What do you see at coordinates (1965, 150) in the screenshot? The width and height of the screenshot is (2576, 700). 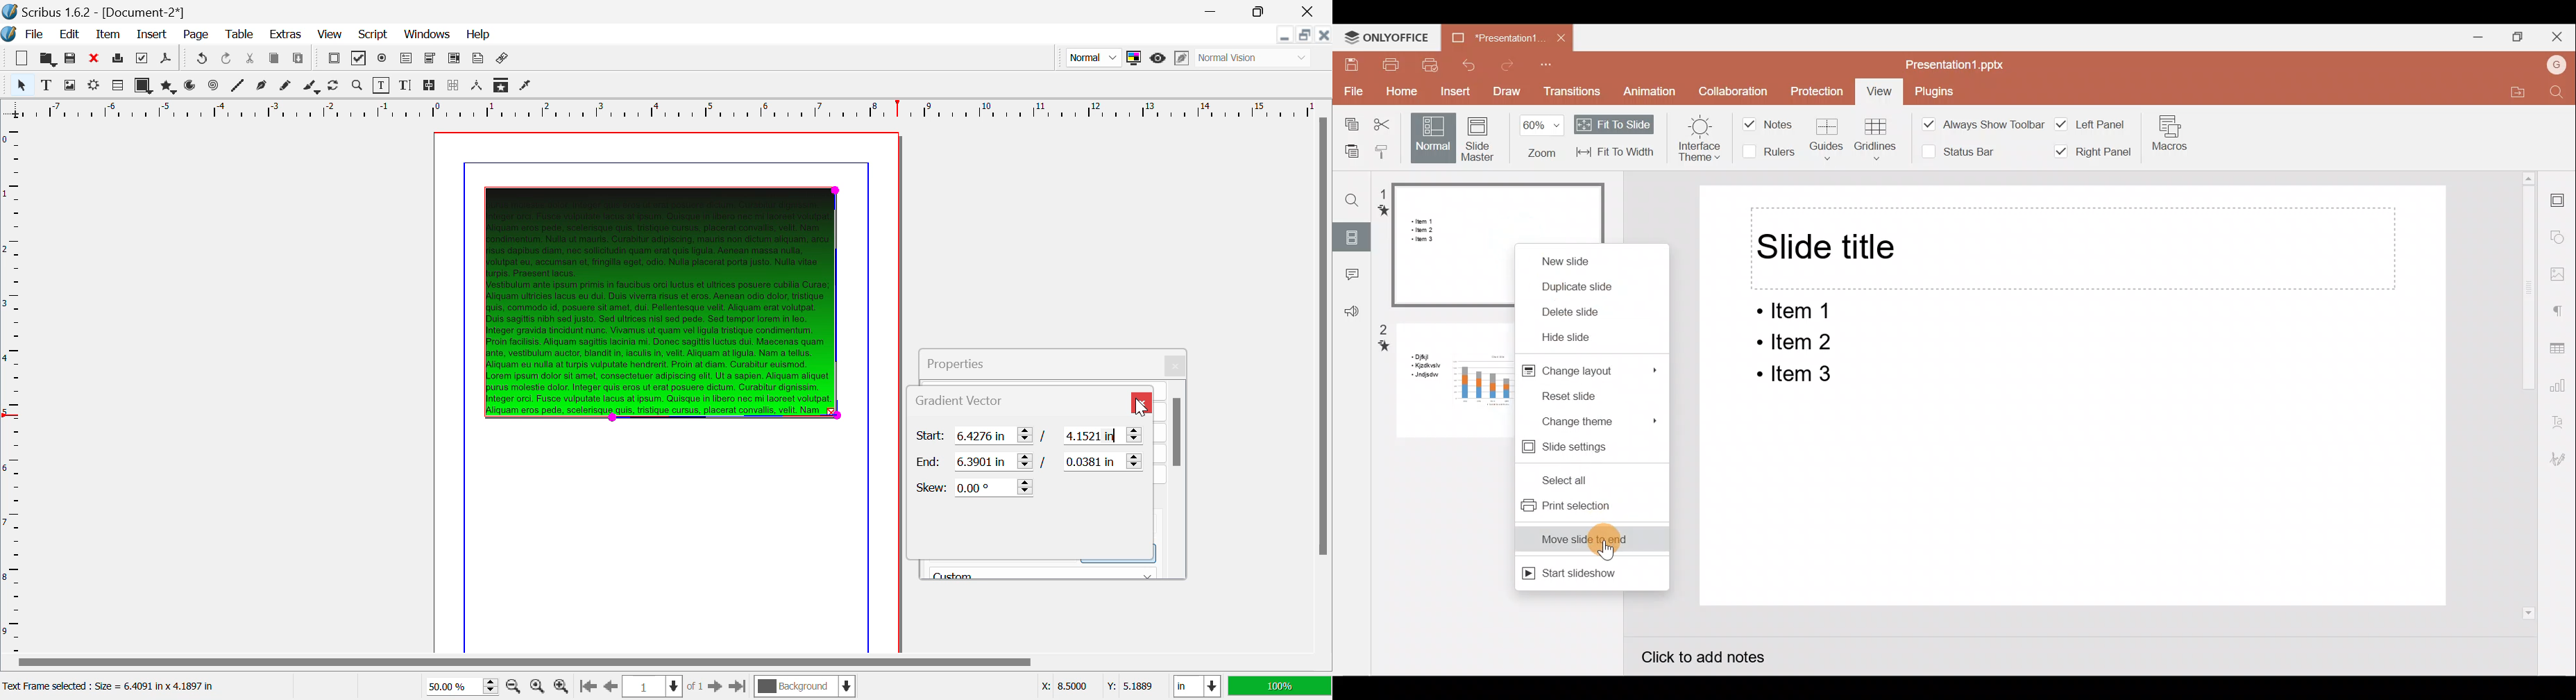 I see `Status bar` at bounding box center [1965, 150].